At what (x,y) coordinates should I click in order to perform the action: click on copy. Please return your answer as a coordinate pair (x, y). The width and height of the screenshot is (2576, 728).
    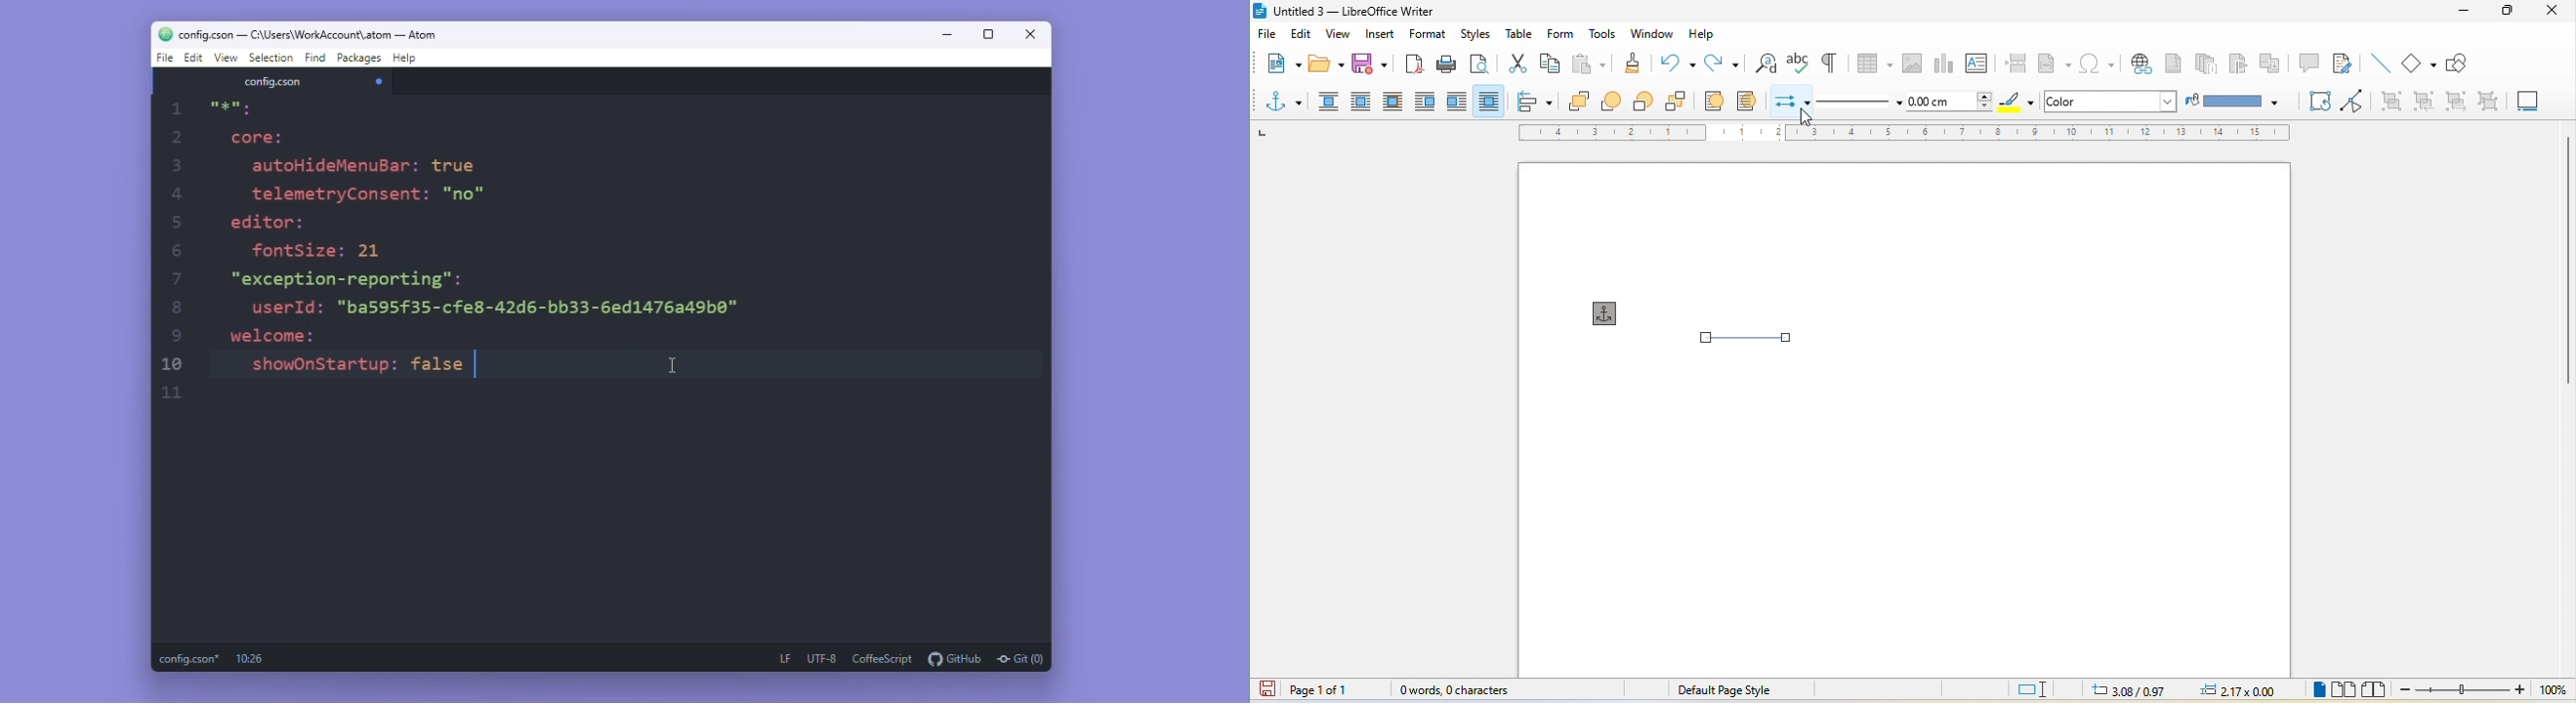
    Looking at the image, I should click on (1551, 62).